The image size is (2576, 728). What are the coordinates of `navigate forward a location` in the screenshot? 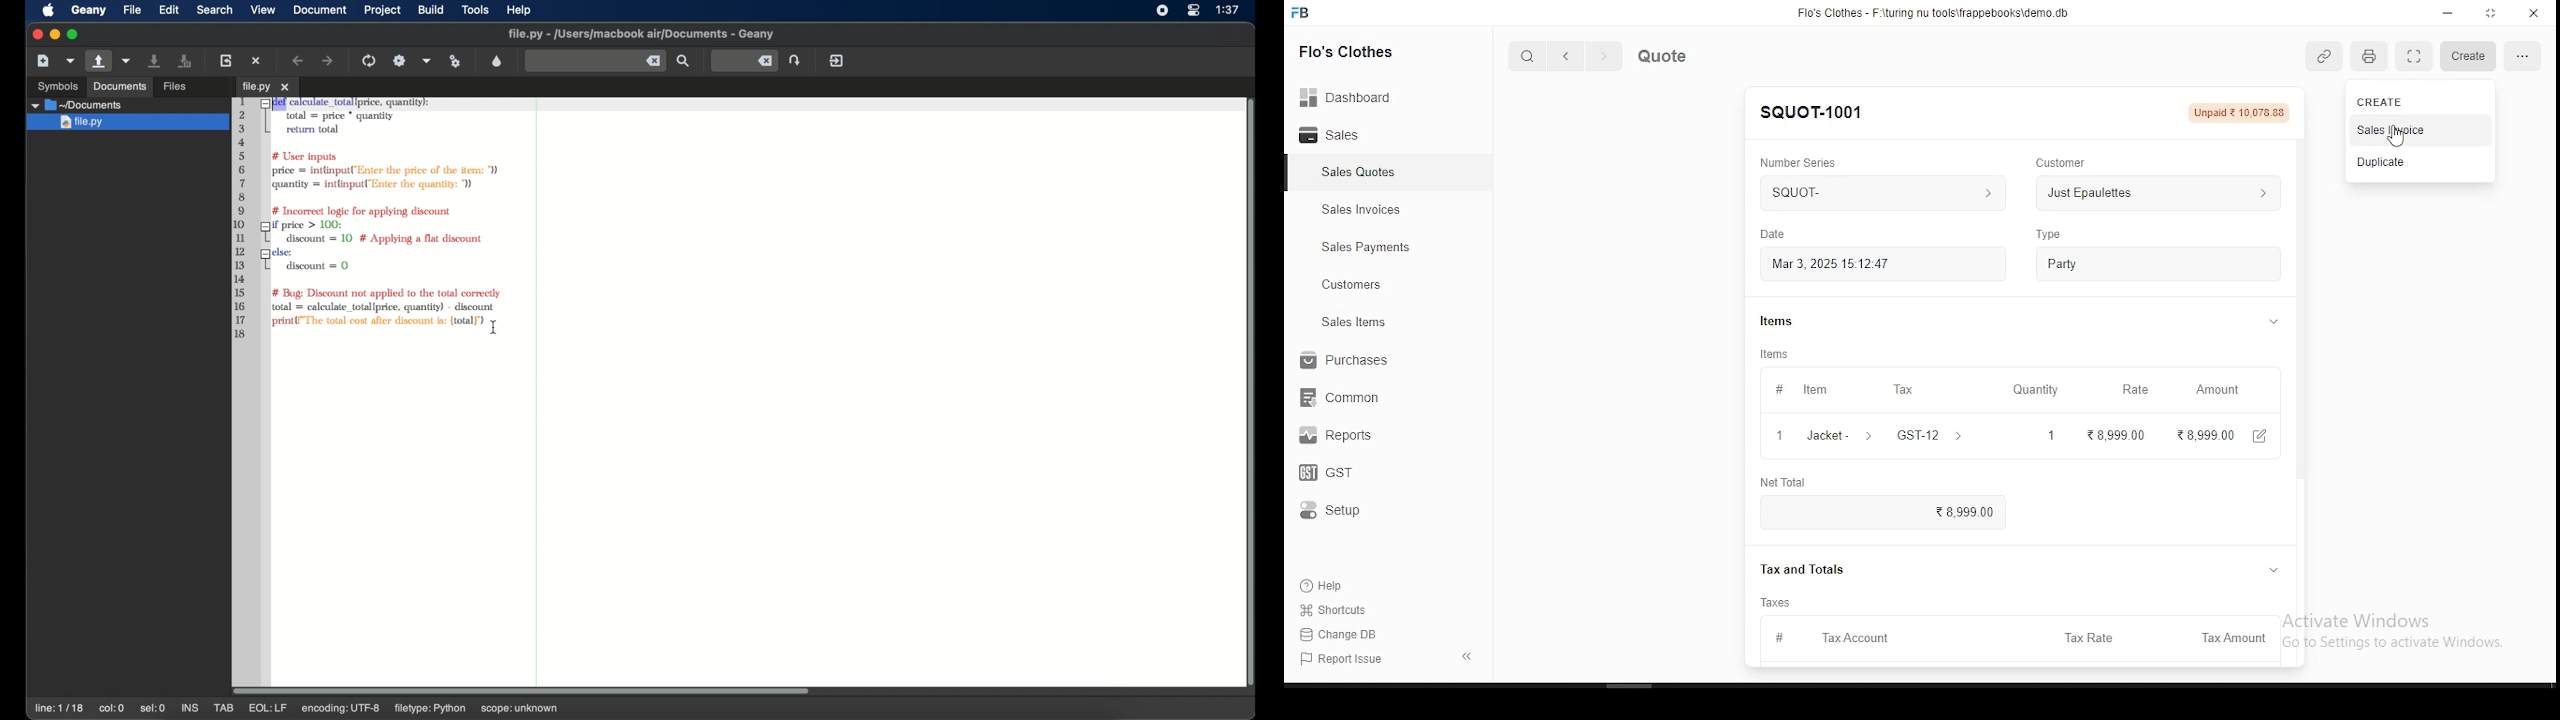 It's located at (328, 61).